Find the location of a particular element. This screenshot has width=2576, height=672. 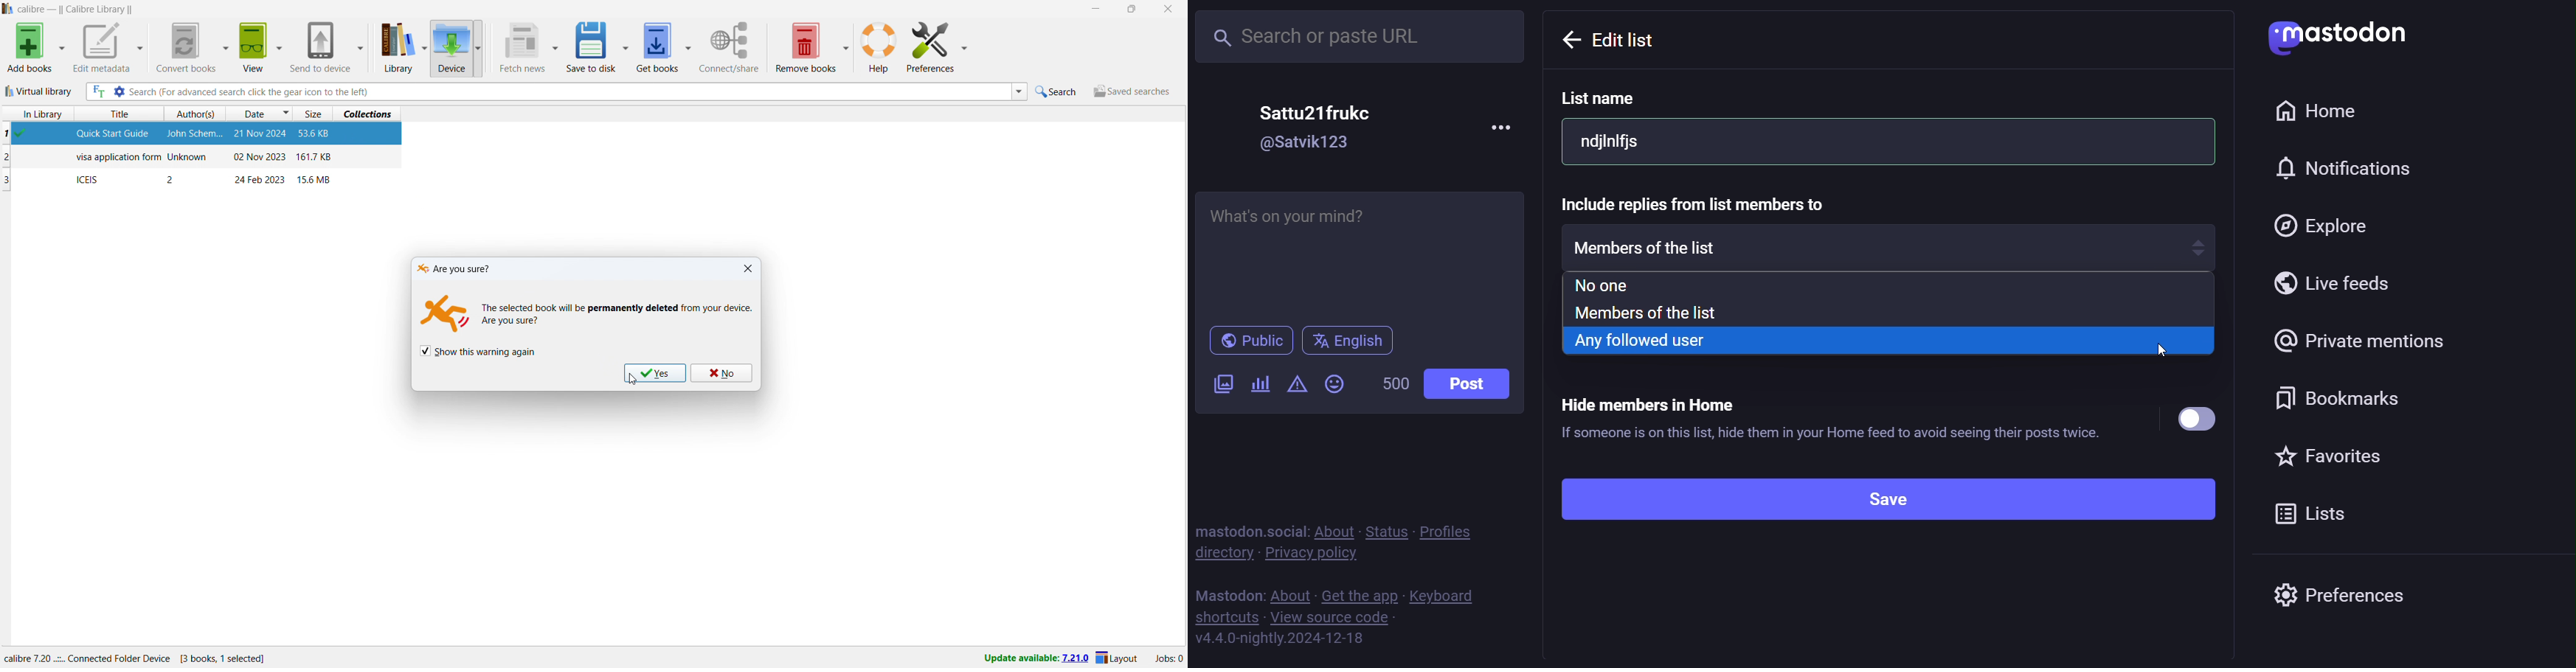

profiles is located at coordinates (1453, 530).